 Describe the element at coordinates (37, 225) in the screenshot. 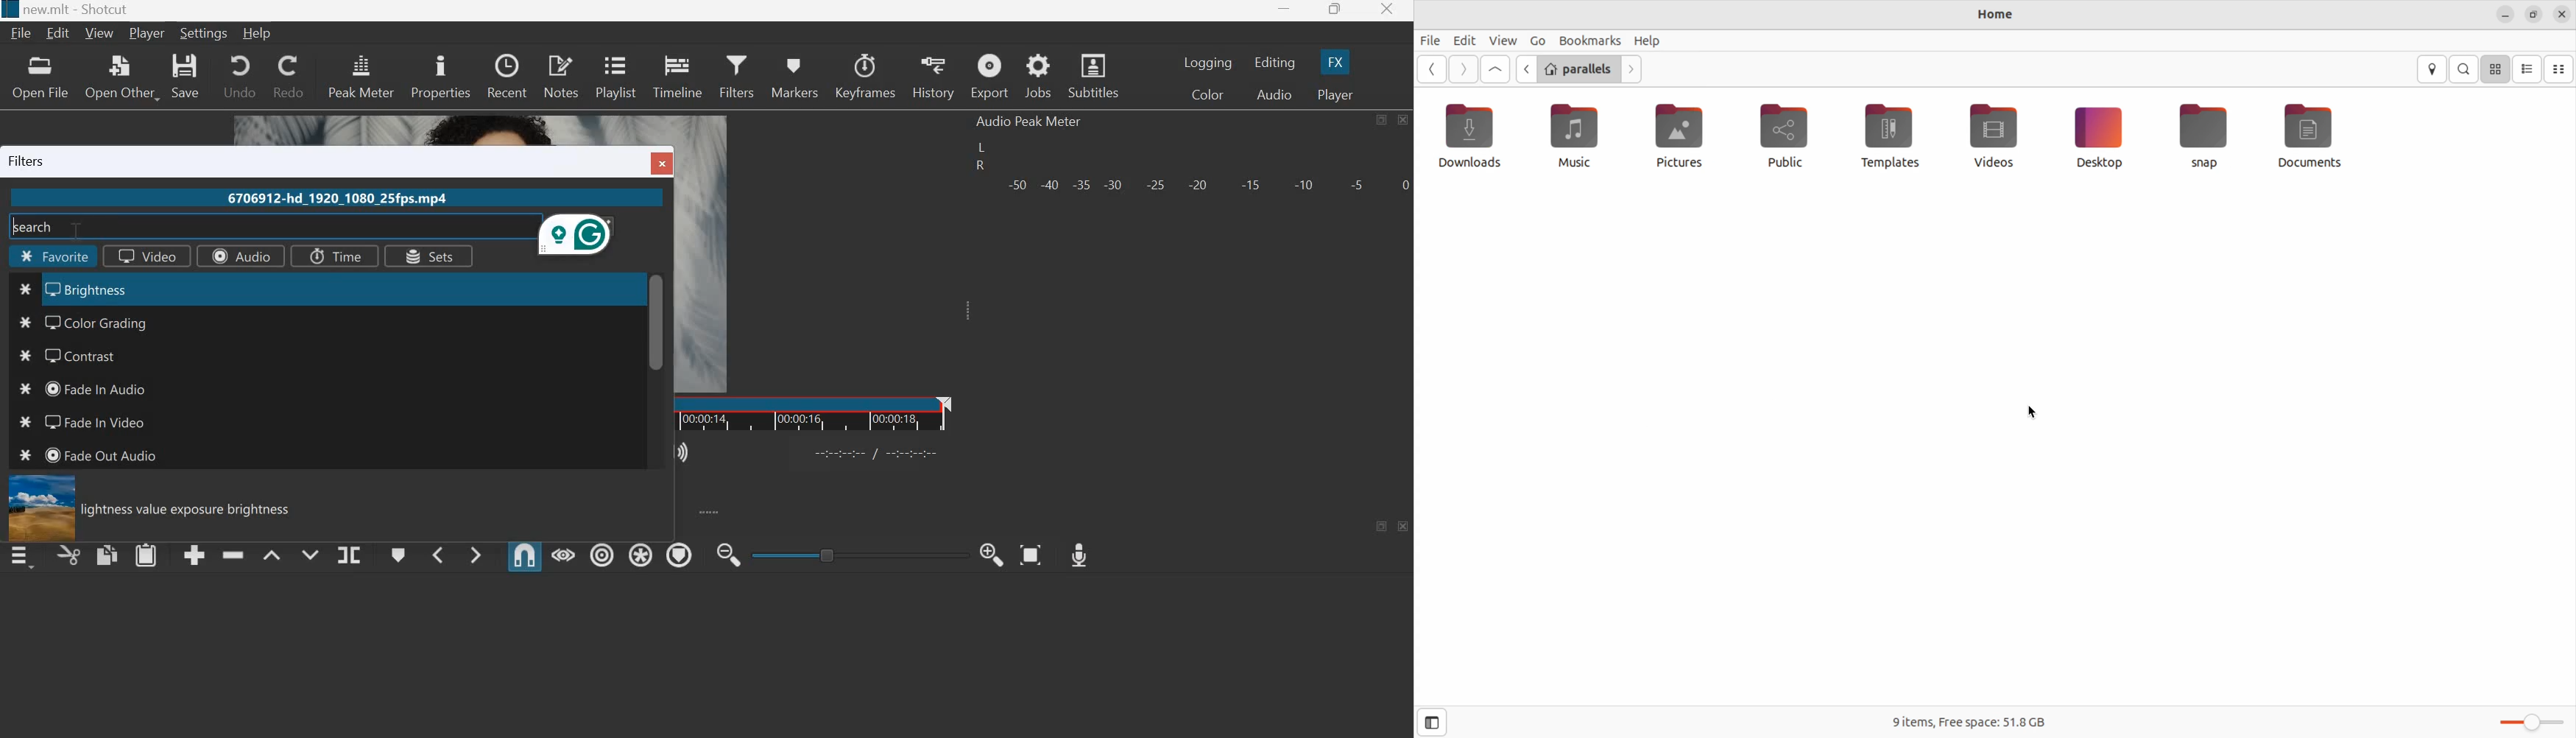

I see `search` at that location.